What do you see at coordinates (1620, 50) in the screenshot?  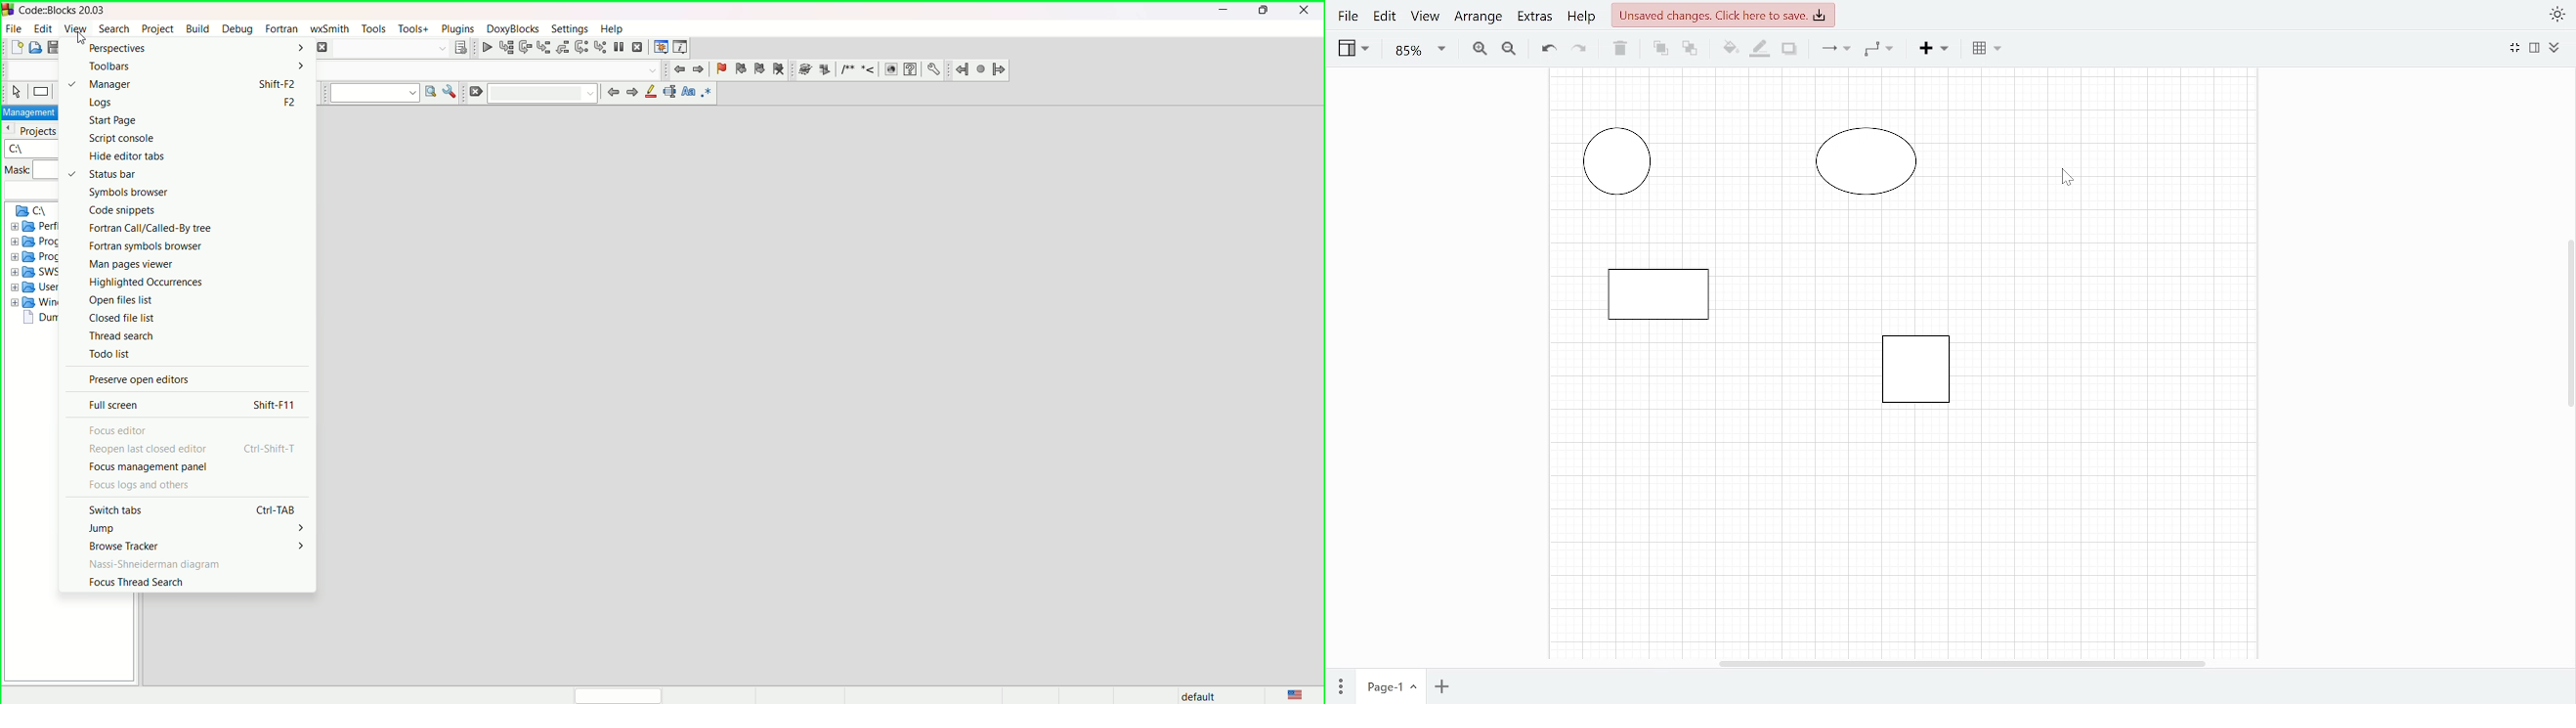 I see `Delete` at bounding box center [1620, 50].